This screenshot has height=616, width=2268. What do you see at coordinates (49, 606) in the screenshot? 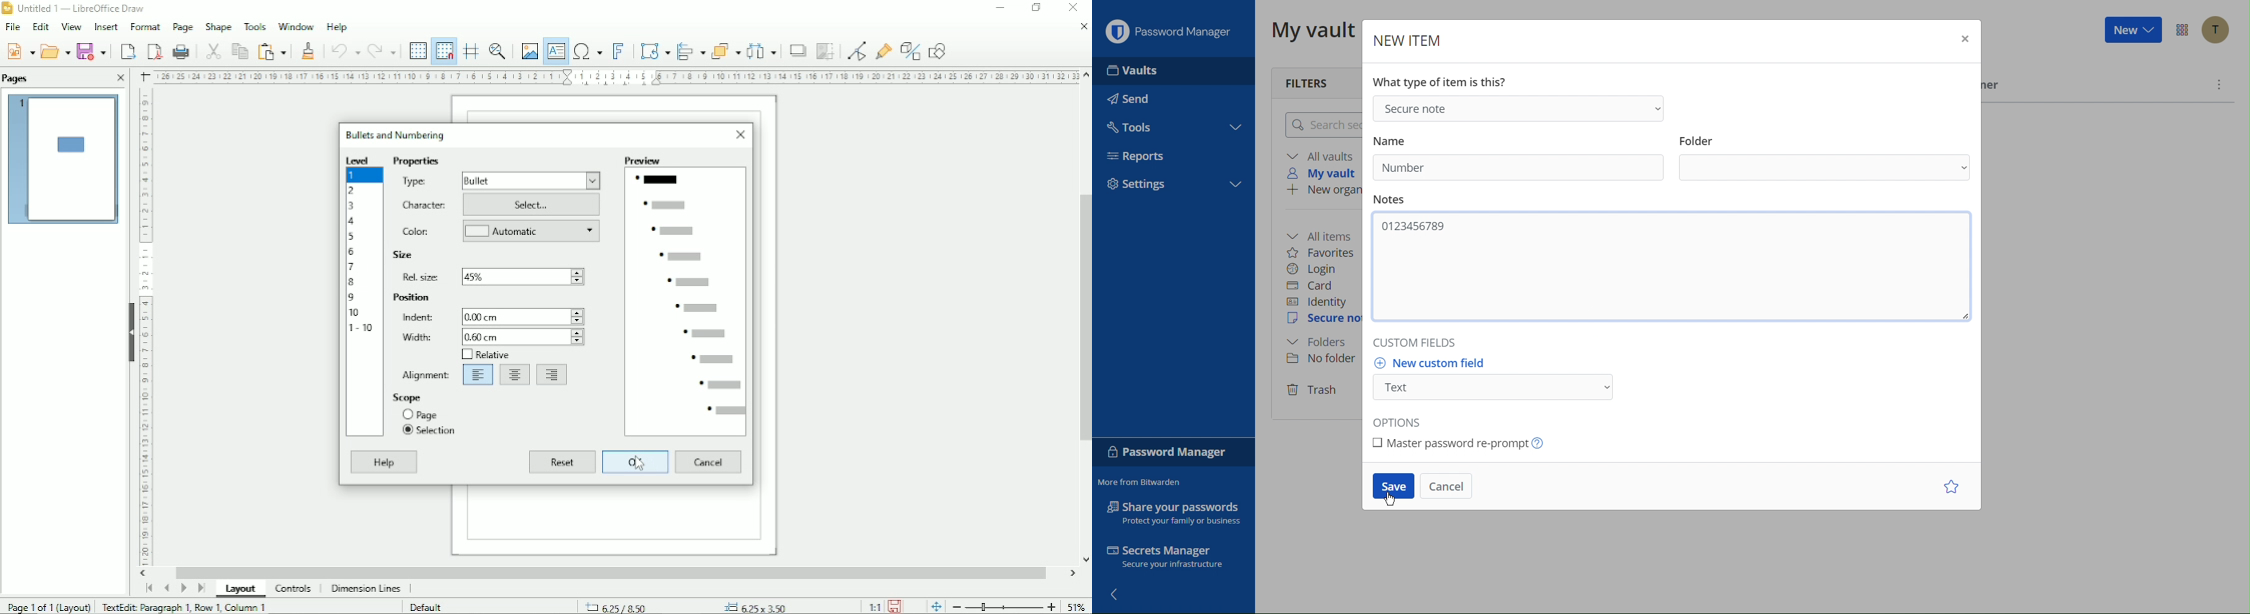
I see `Page 1 of 1` at bounding box center [49, 606].